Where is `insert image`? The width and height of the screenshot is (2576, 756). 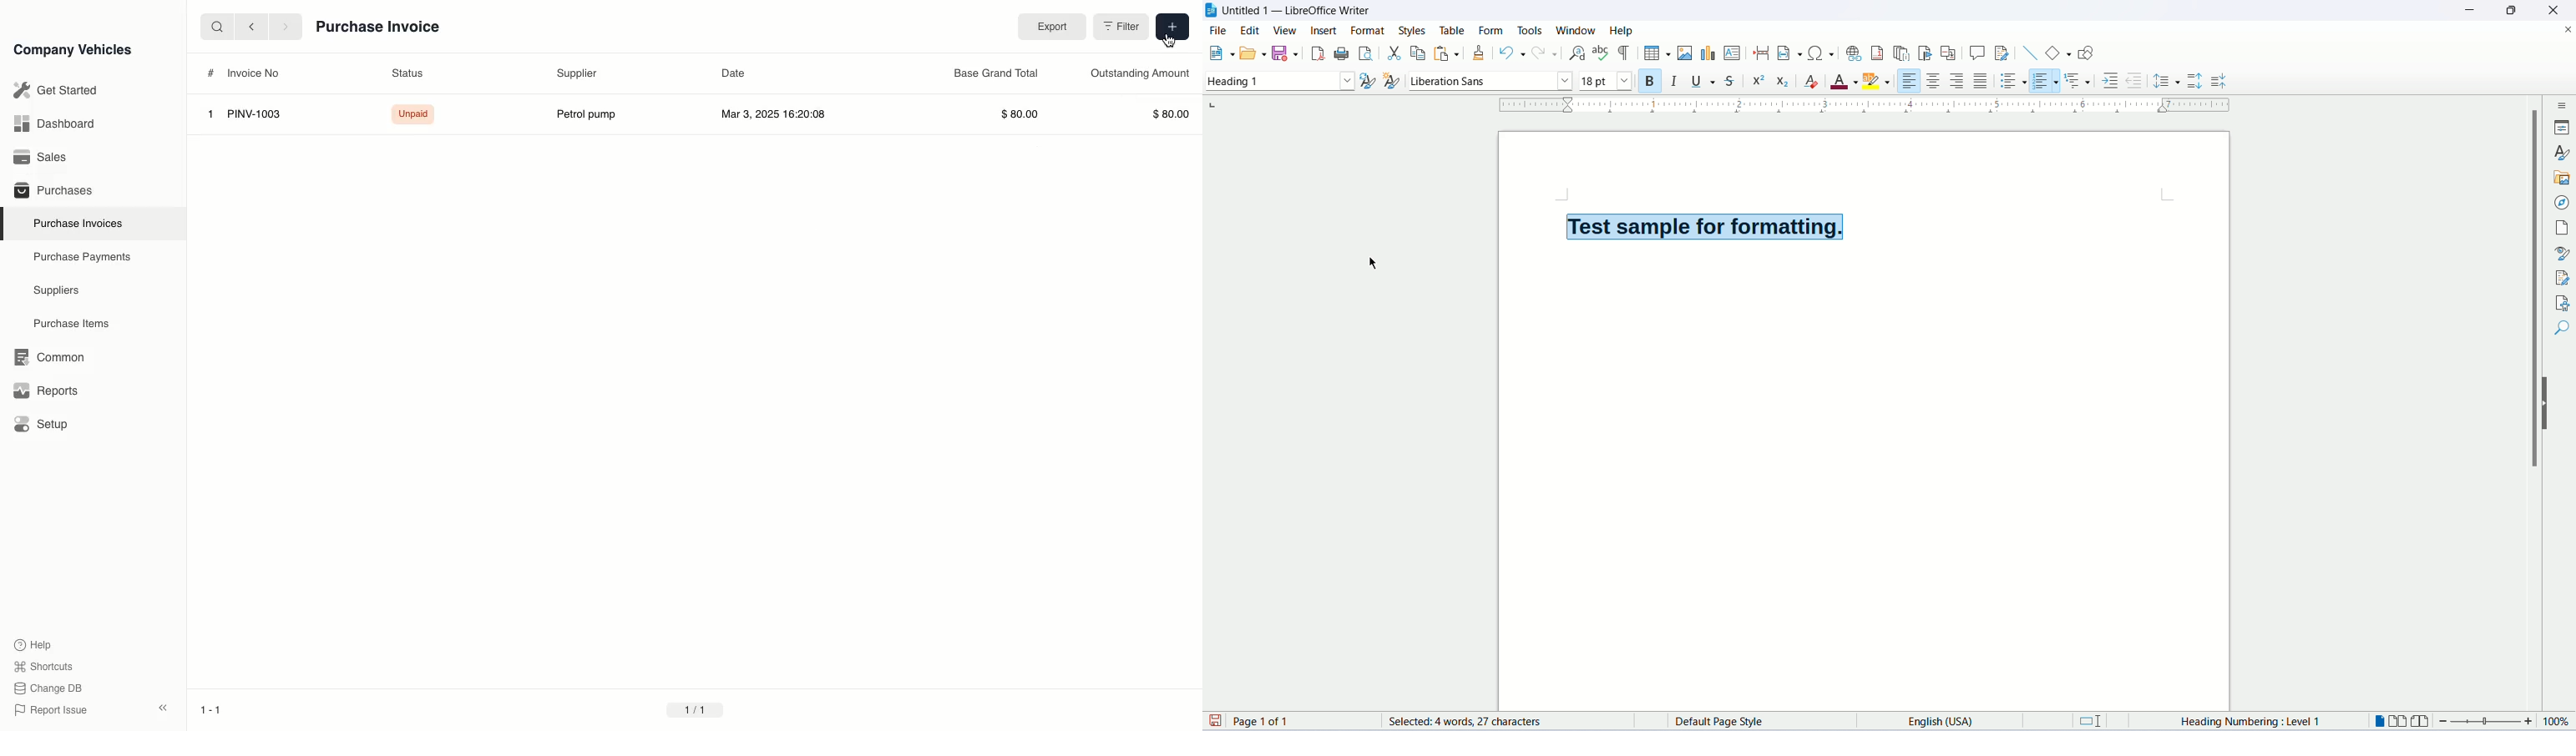 insert image is located at coordinates (1684, 53).